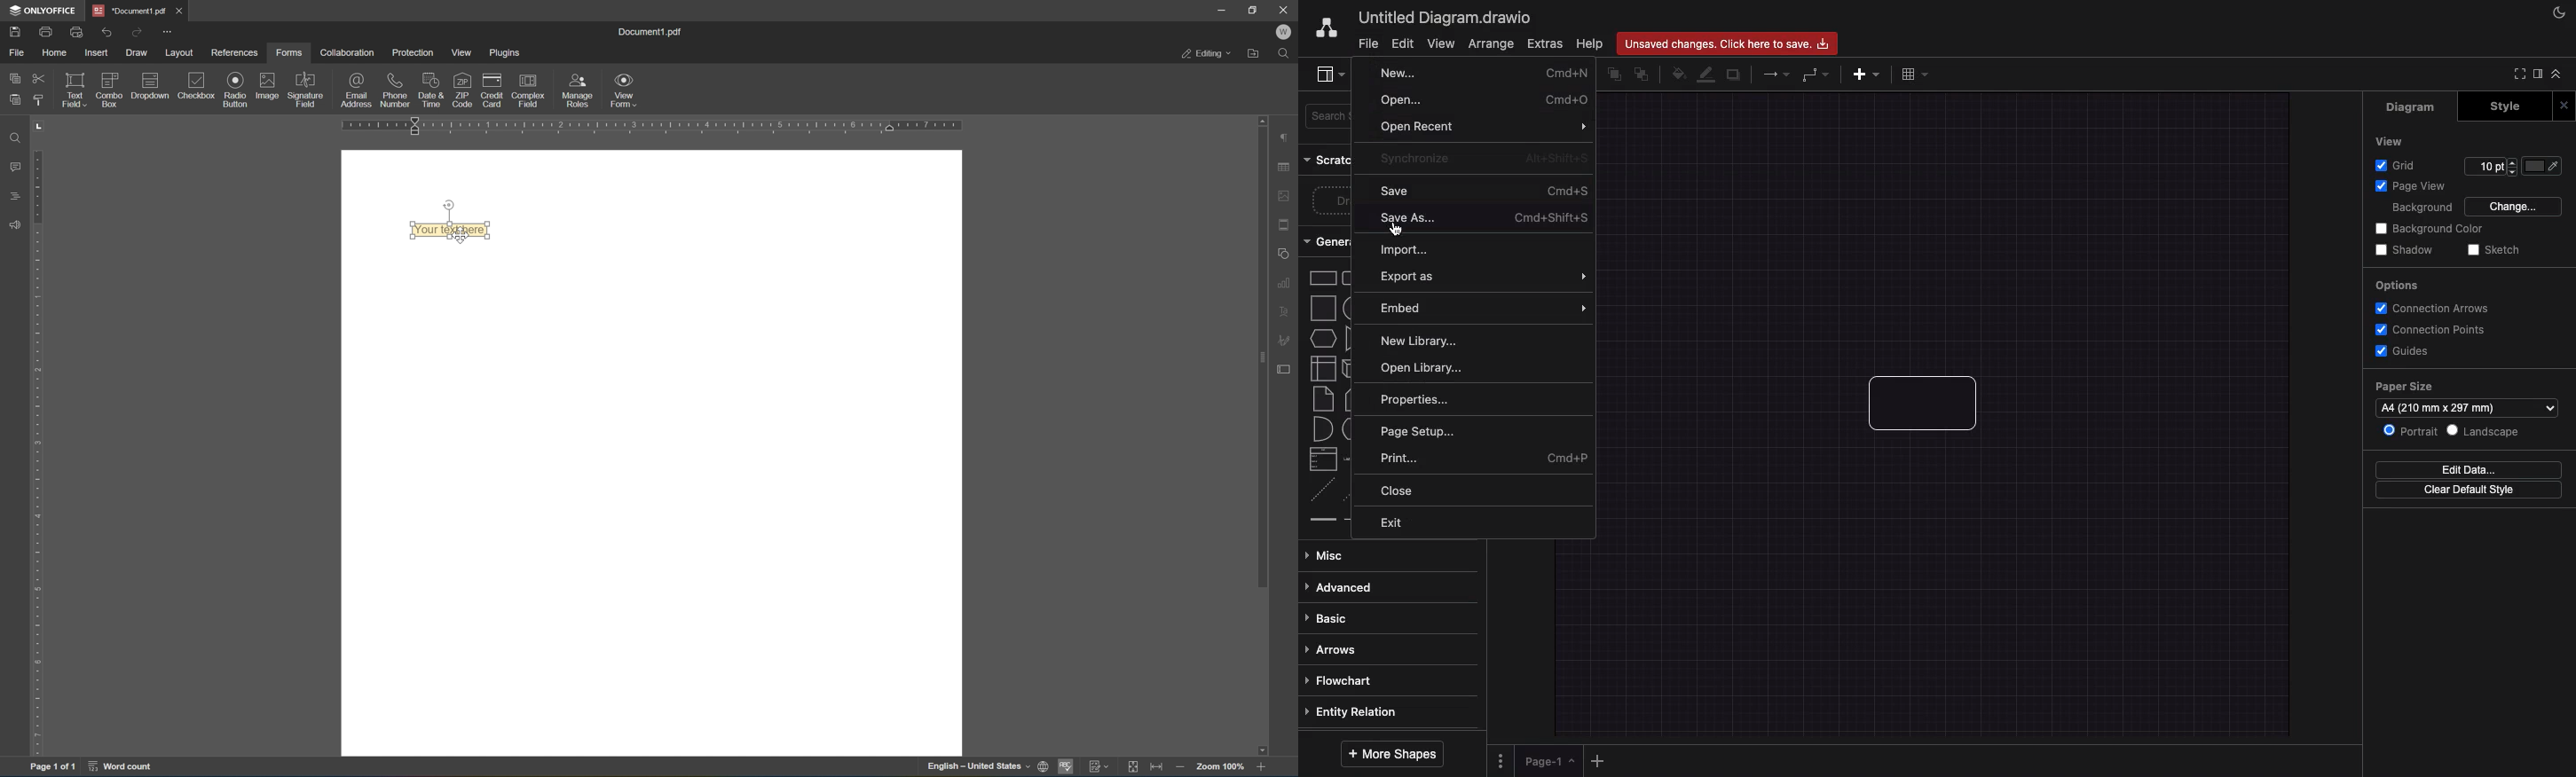 Image resolution: width=2576 pixels, height=784 pixels. Describe the element at coordinates (1282, 253) in the screenshot. I see `shape settings` at that location.